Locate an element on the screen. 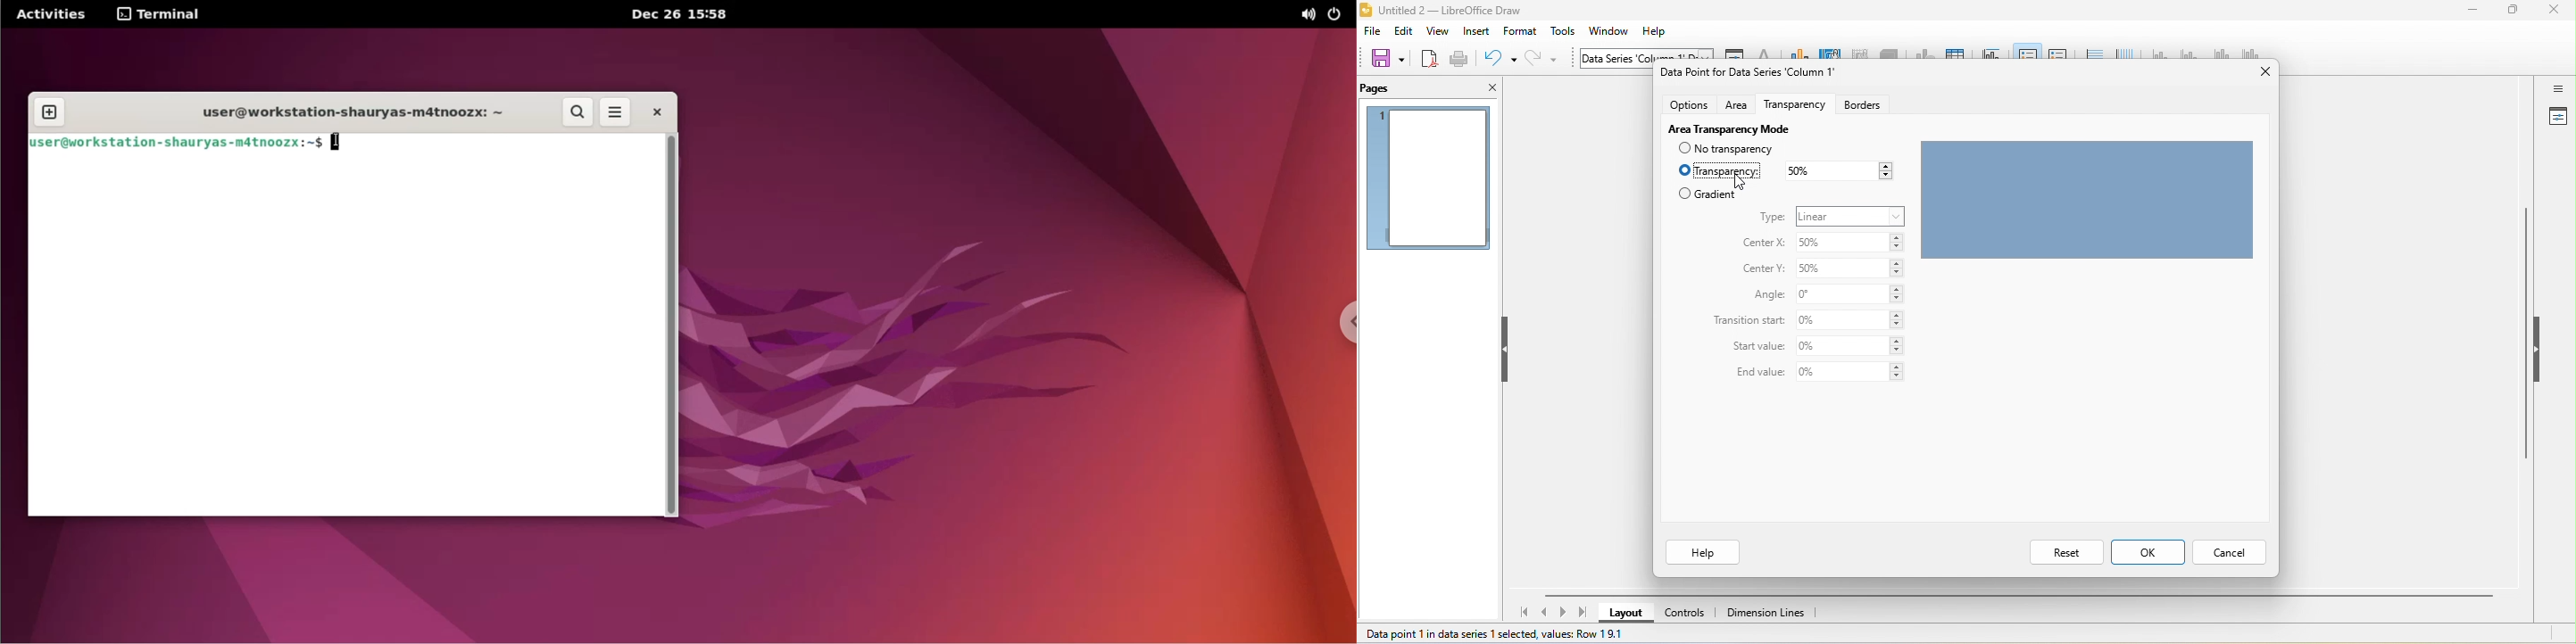 The height and width of the screenshot is (644, 2576). view is located at coordinates (1438, 32).